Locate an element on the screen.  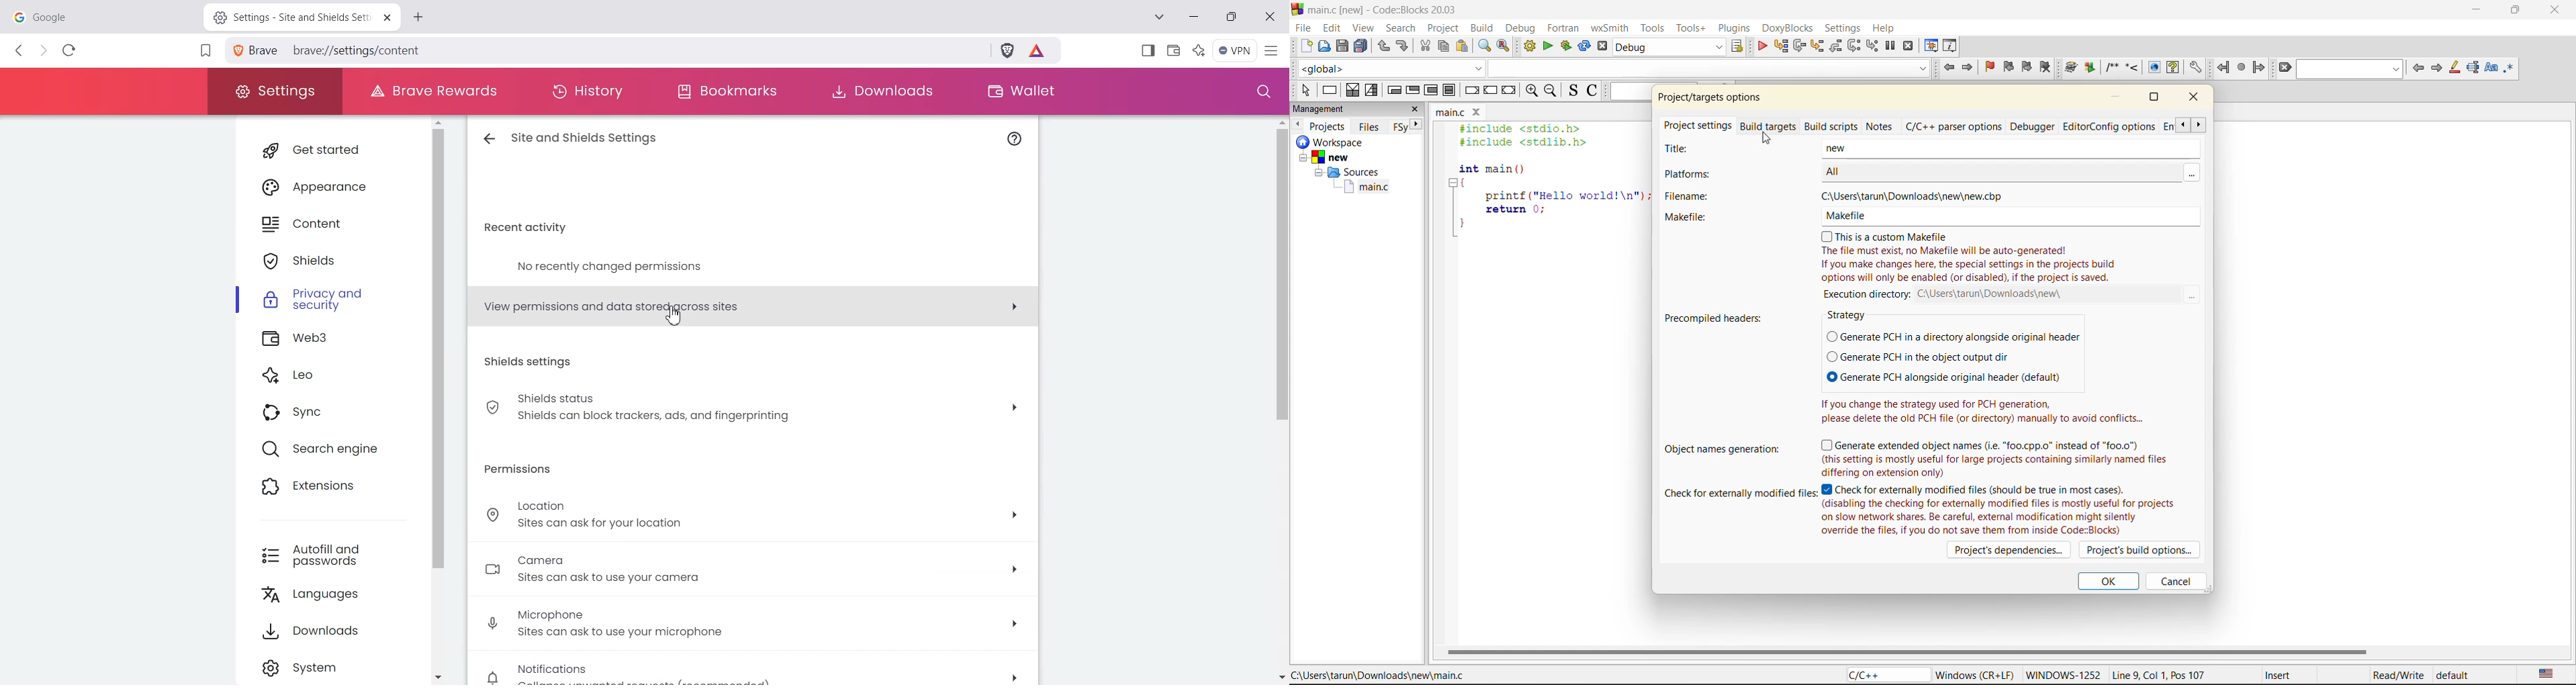
projects is located at coordinates (1329, 126).